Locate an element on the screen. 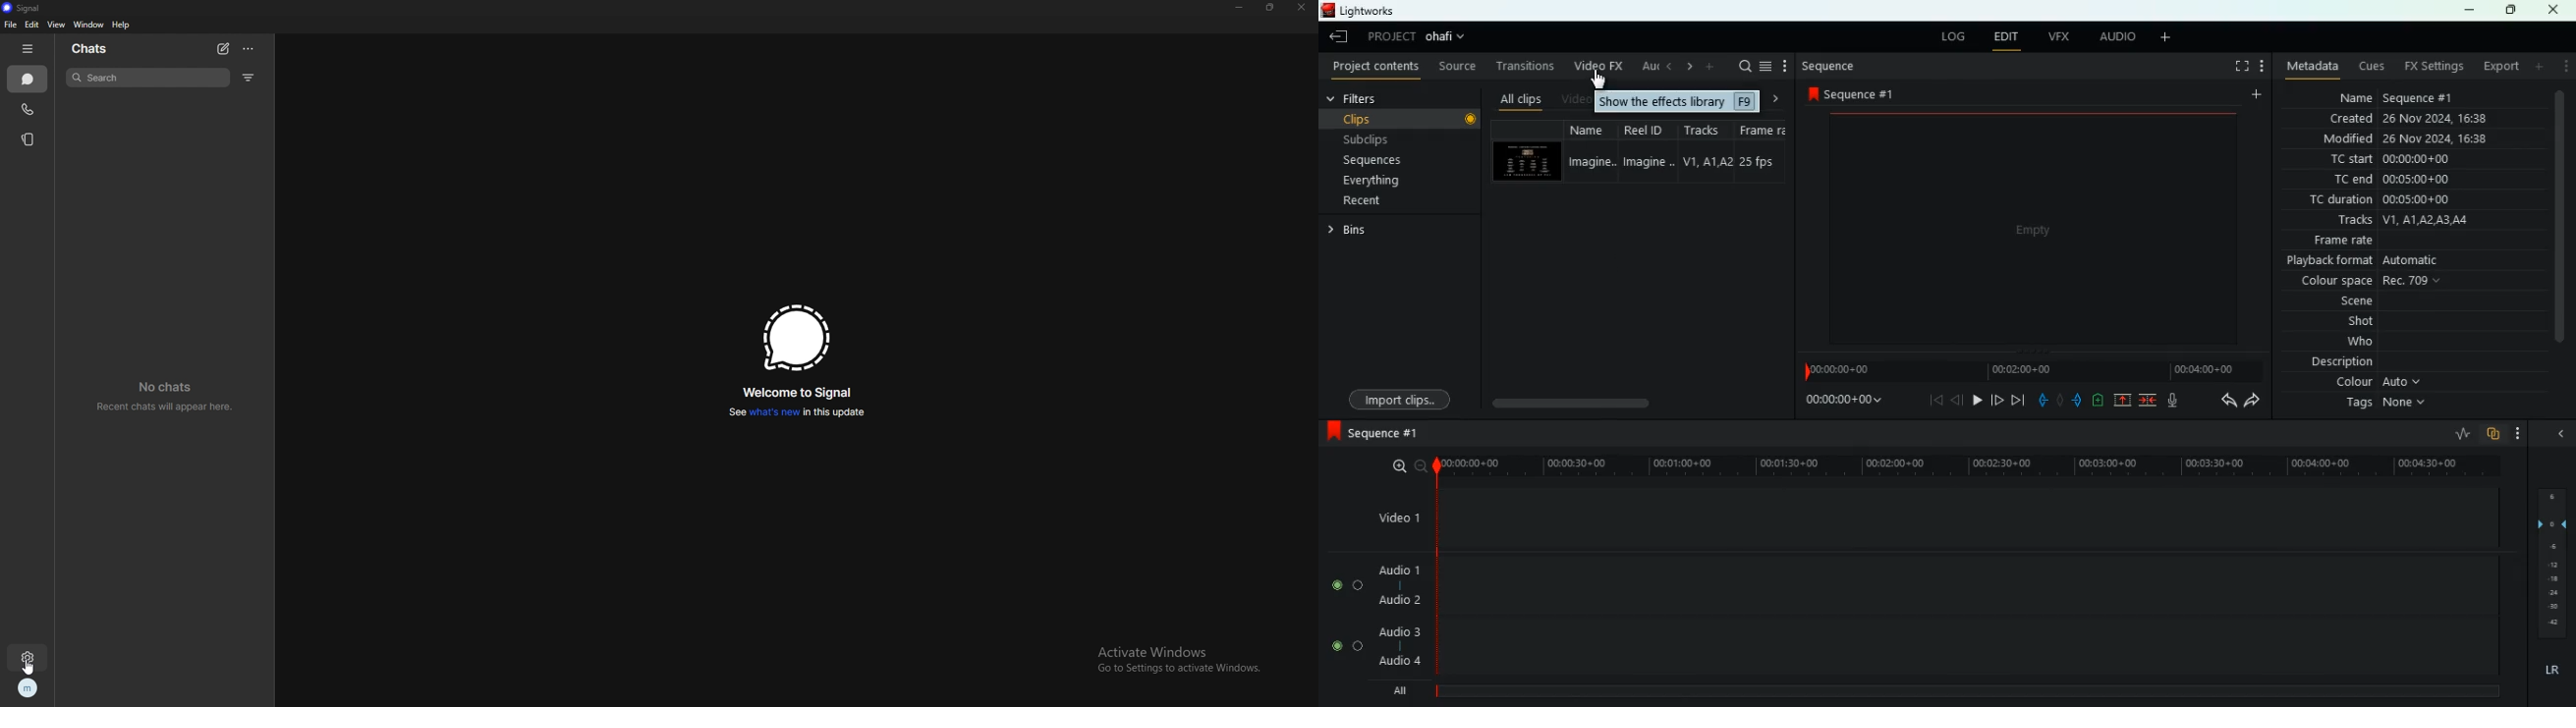 This screenshot has width=2576, height=728. image is located at coordinates (2032, 227).